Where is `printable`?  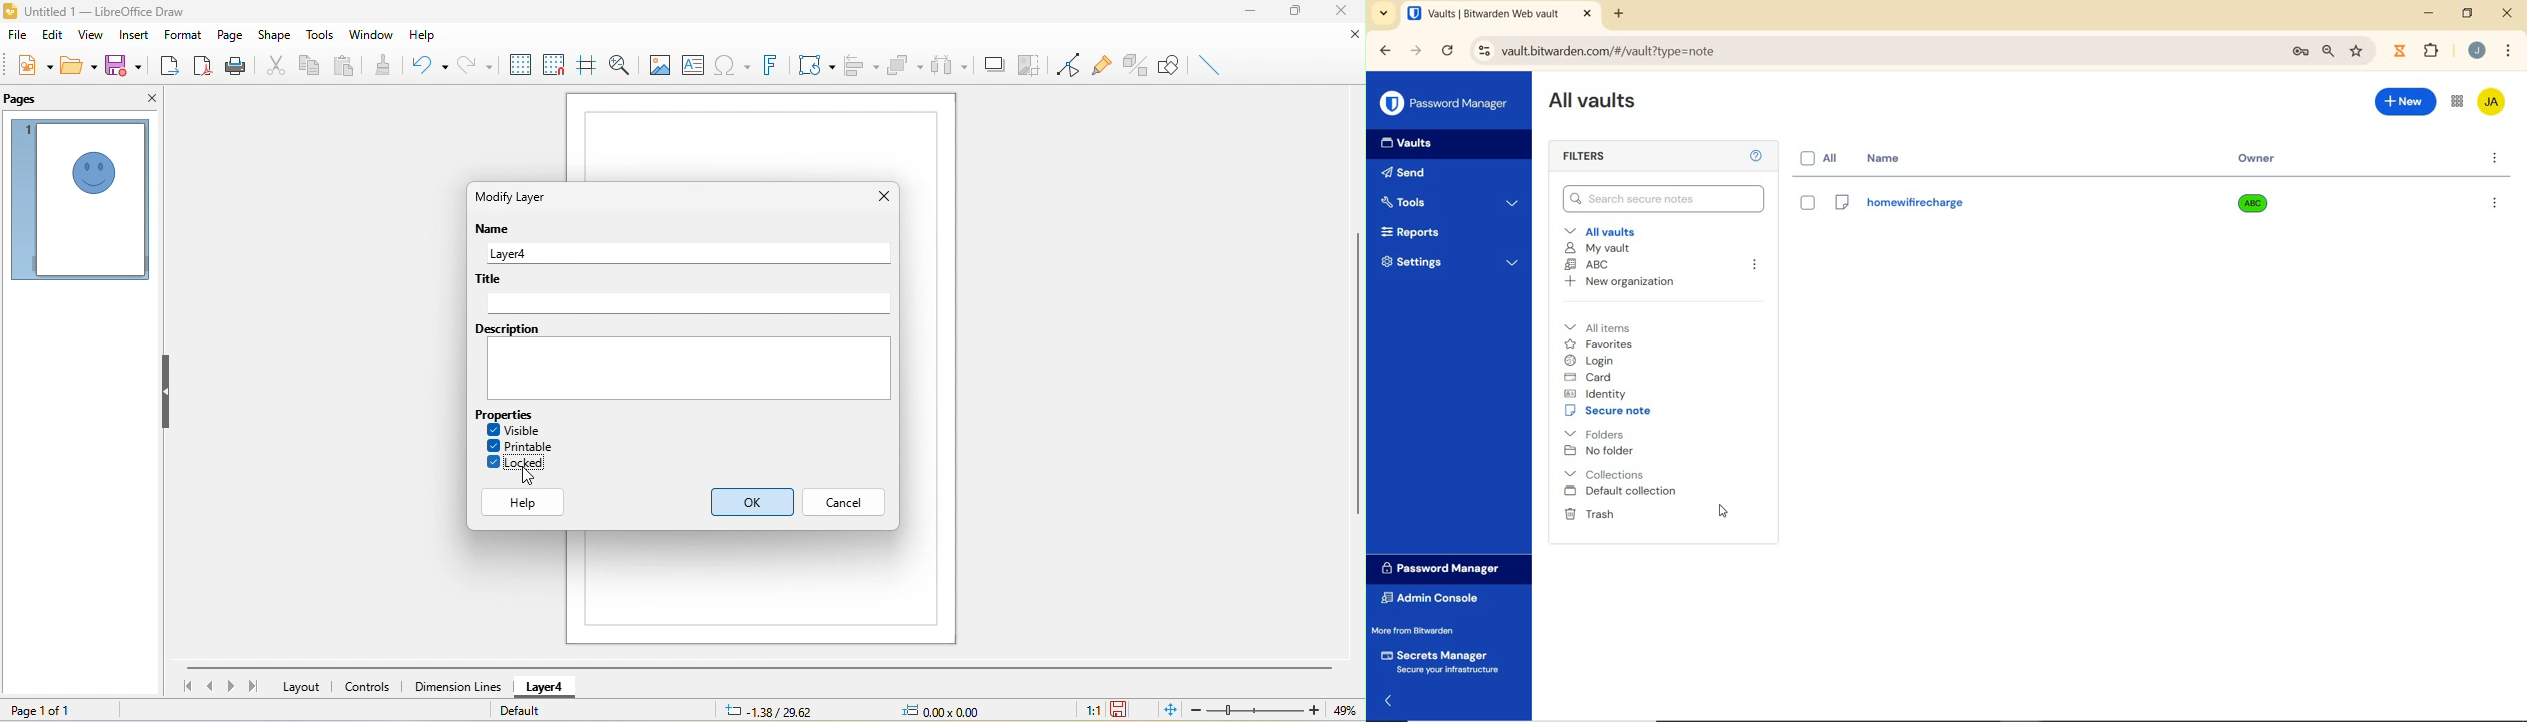
printable is located at coordinates (526, 447).